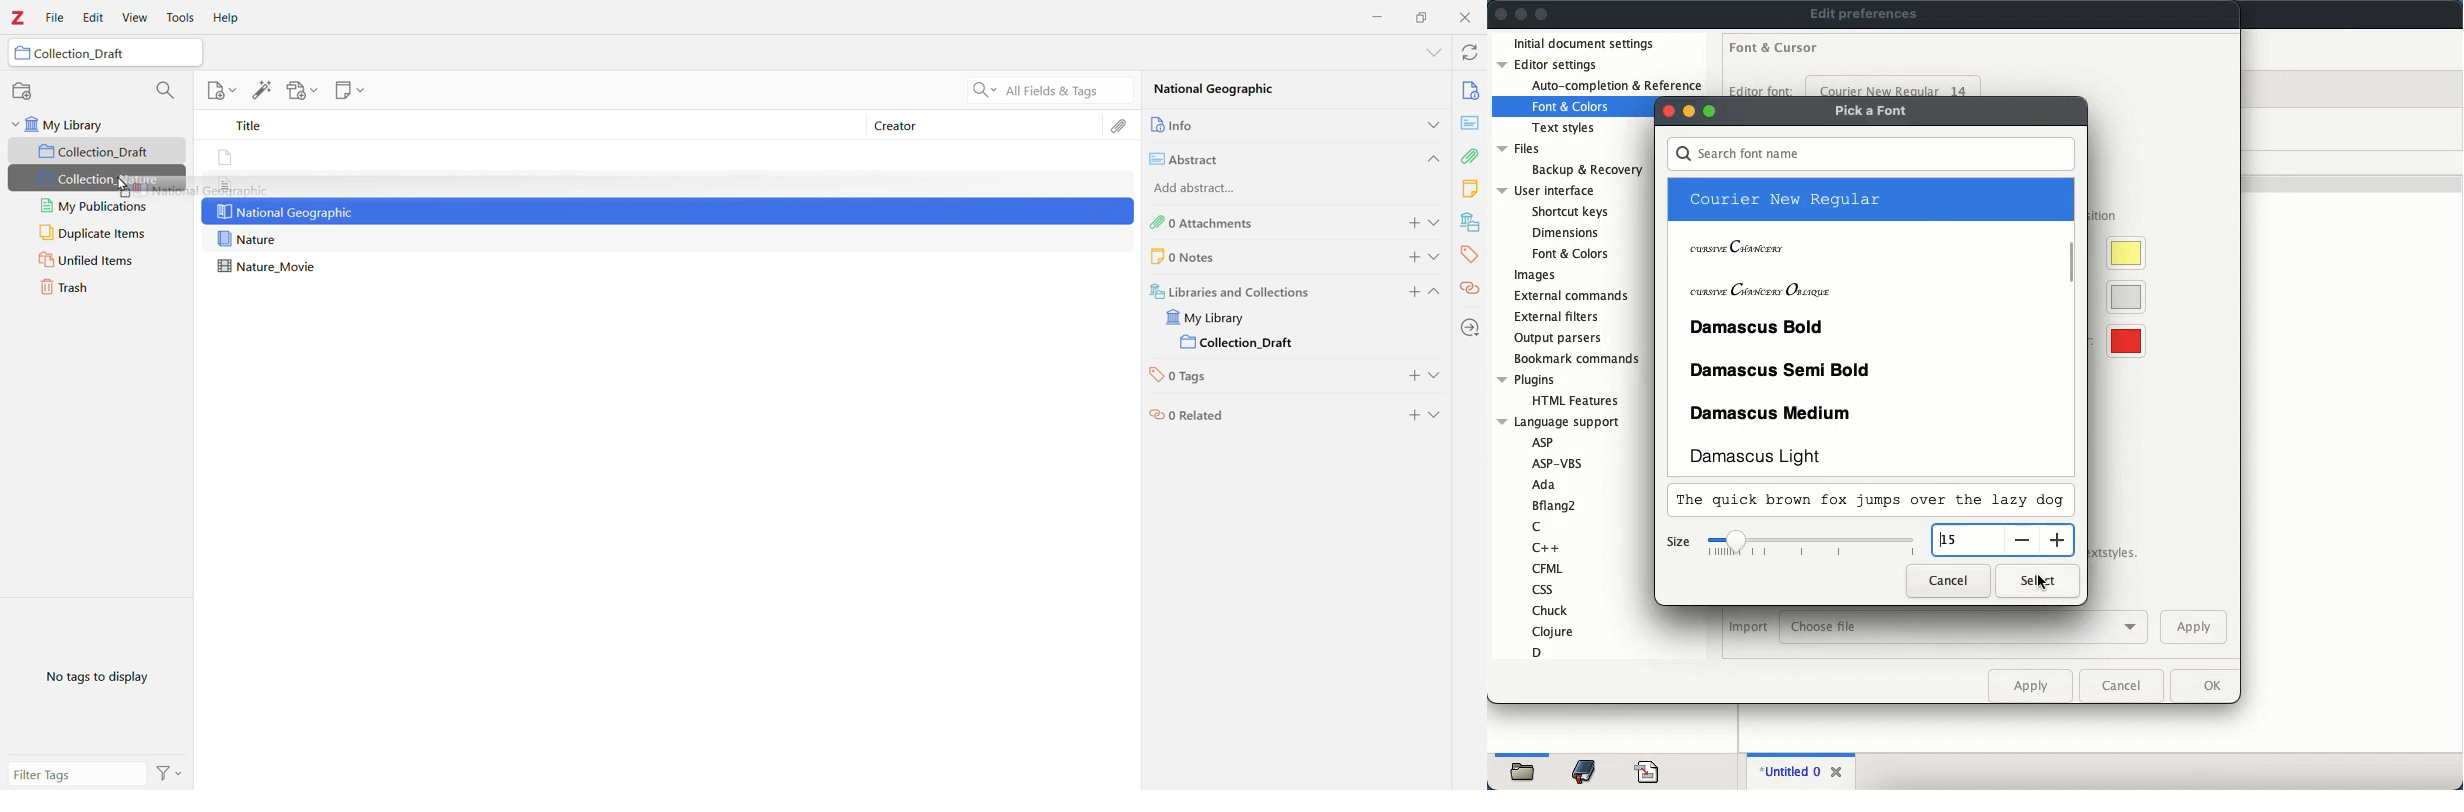  Describe the element at coordinates (1437, 379) in the screenshot. I see `Expand Section` at that location.